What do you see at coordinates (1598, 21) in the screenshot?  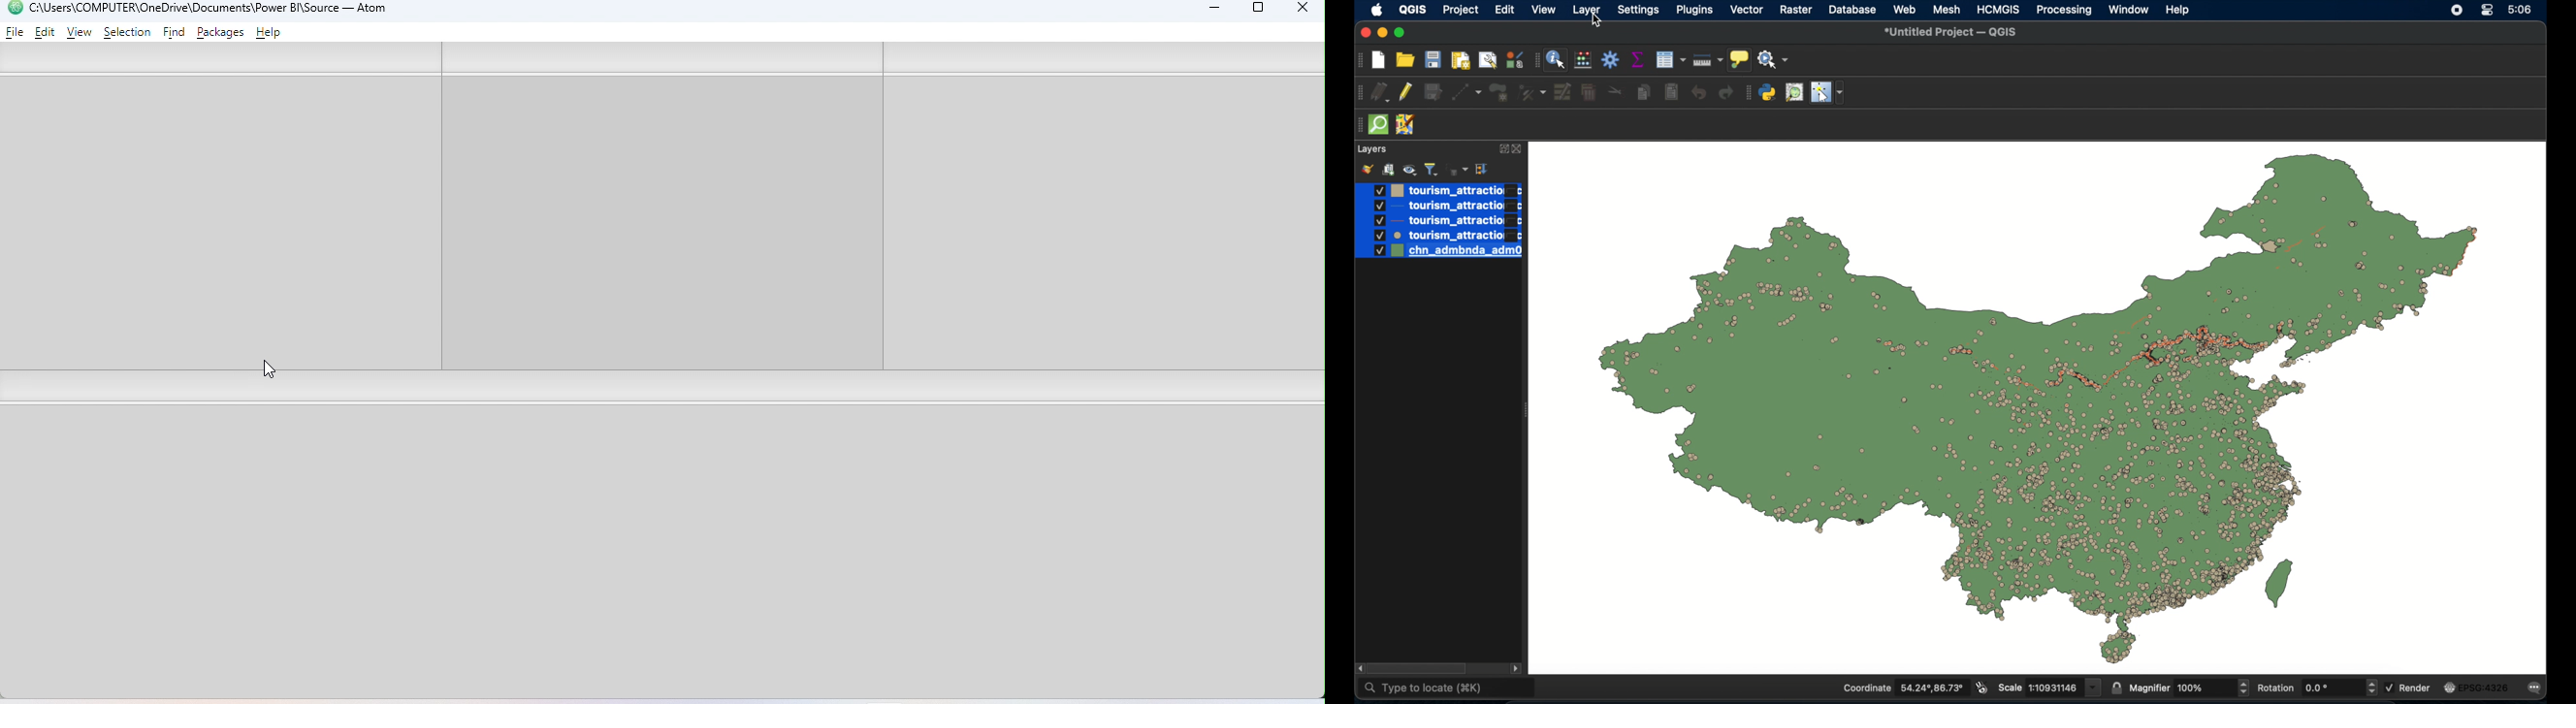 I see `cursor` at bounding box center [1598, 21].